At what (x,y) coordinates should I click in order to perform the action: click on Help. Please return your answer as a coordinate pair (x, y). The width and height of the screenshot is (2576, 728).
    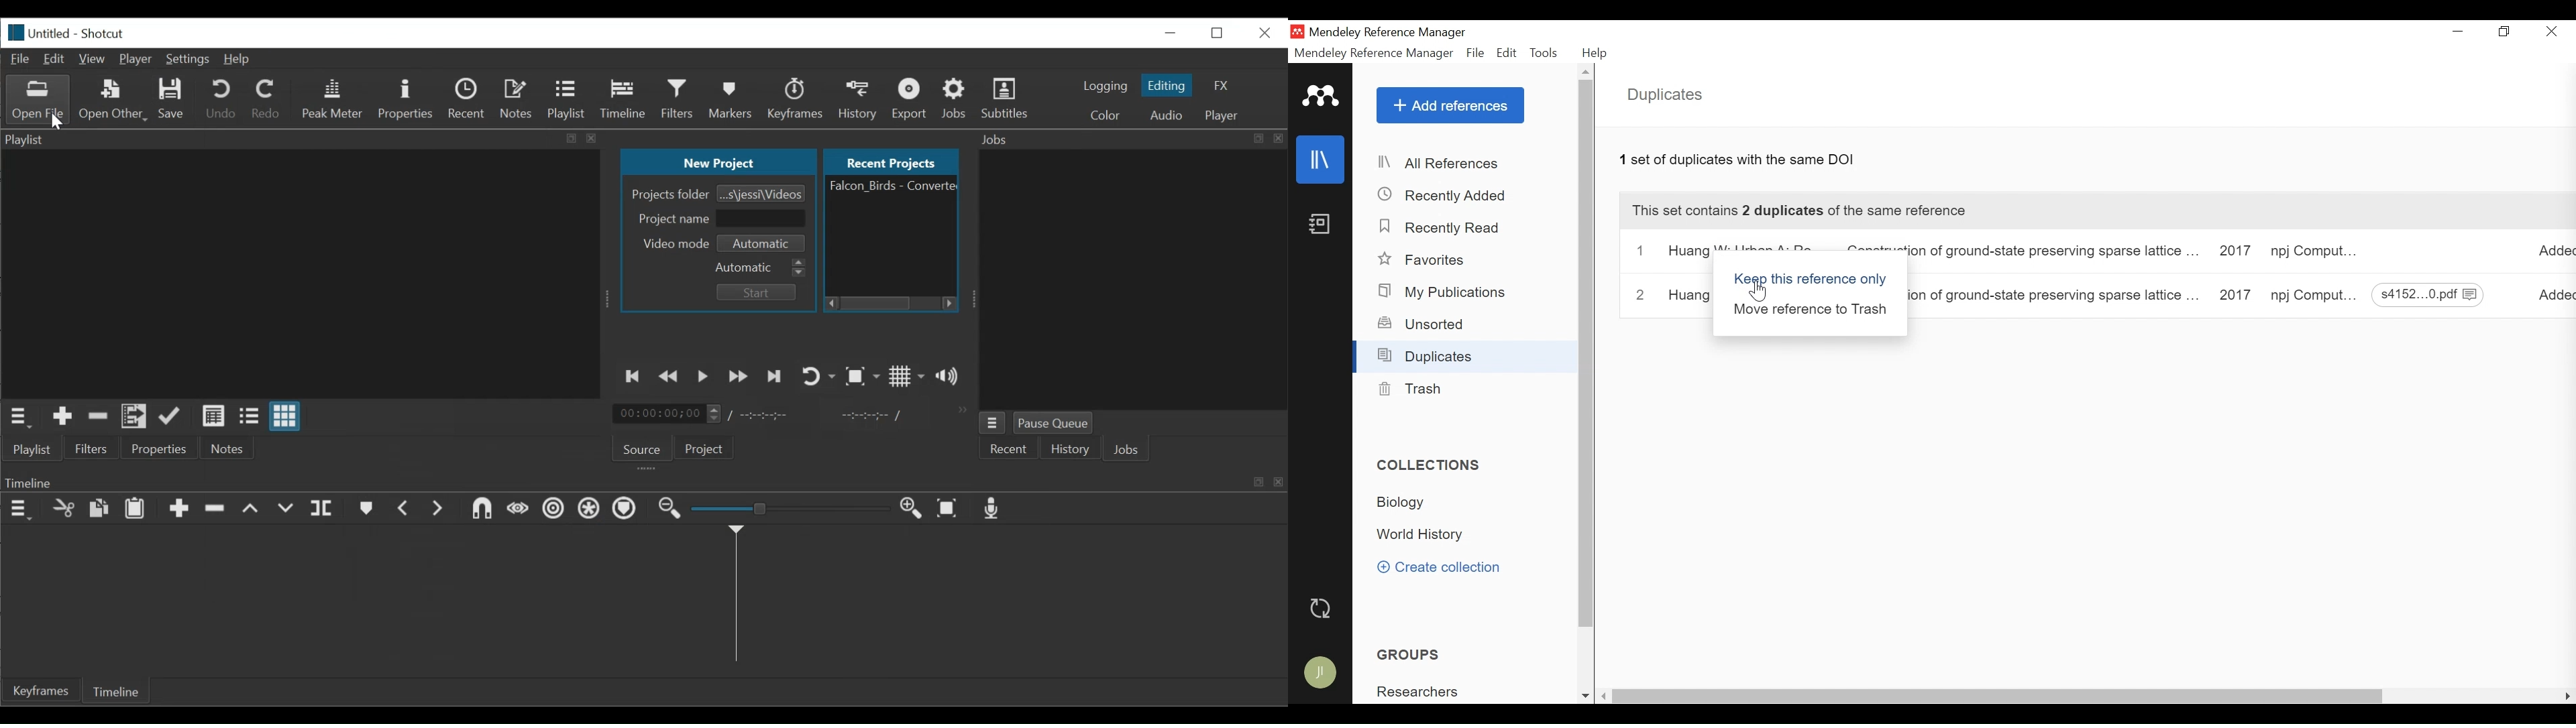
    Looking at the image, I should click on (236, 60).